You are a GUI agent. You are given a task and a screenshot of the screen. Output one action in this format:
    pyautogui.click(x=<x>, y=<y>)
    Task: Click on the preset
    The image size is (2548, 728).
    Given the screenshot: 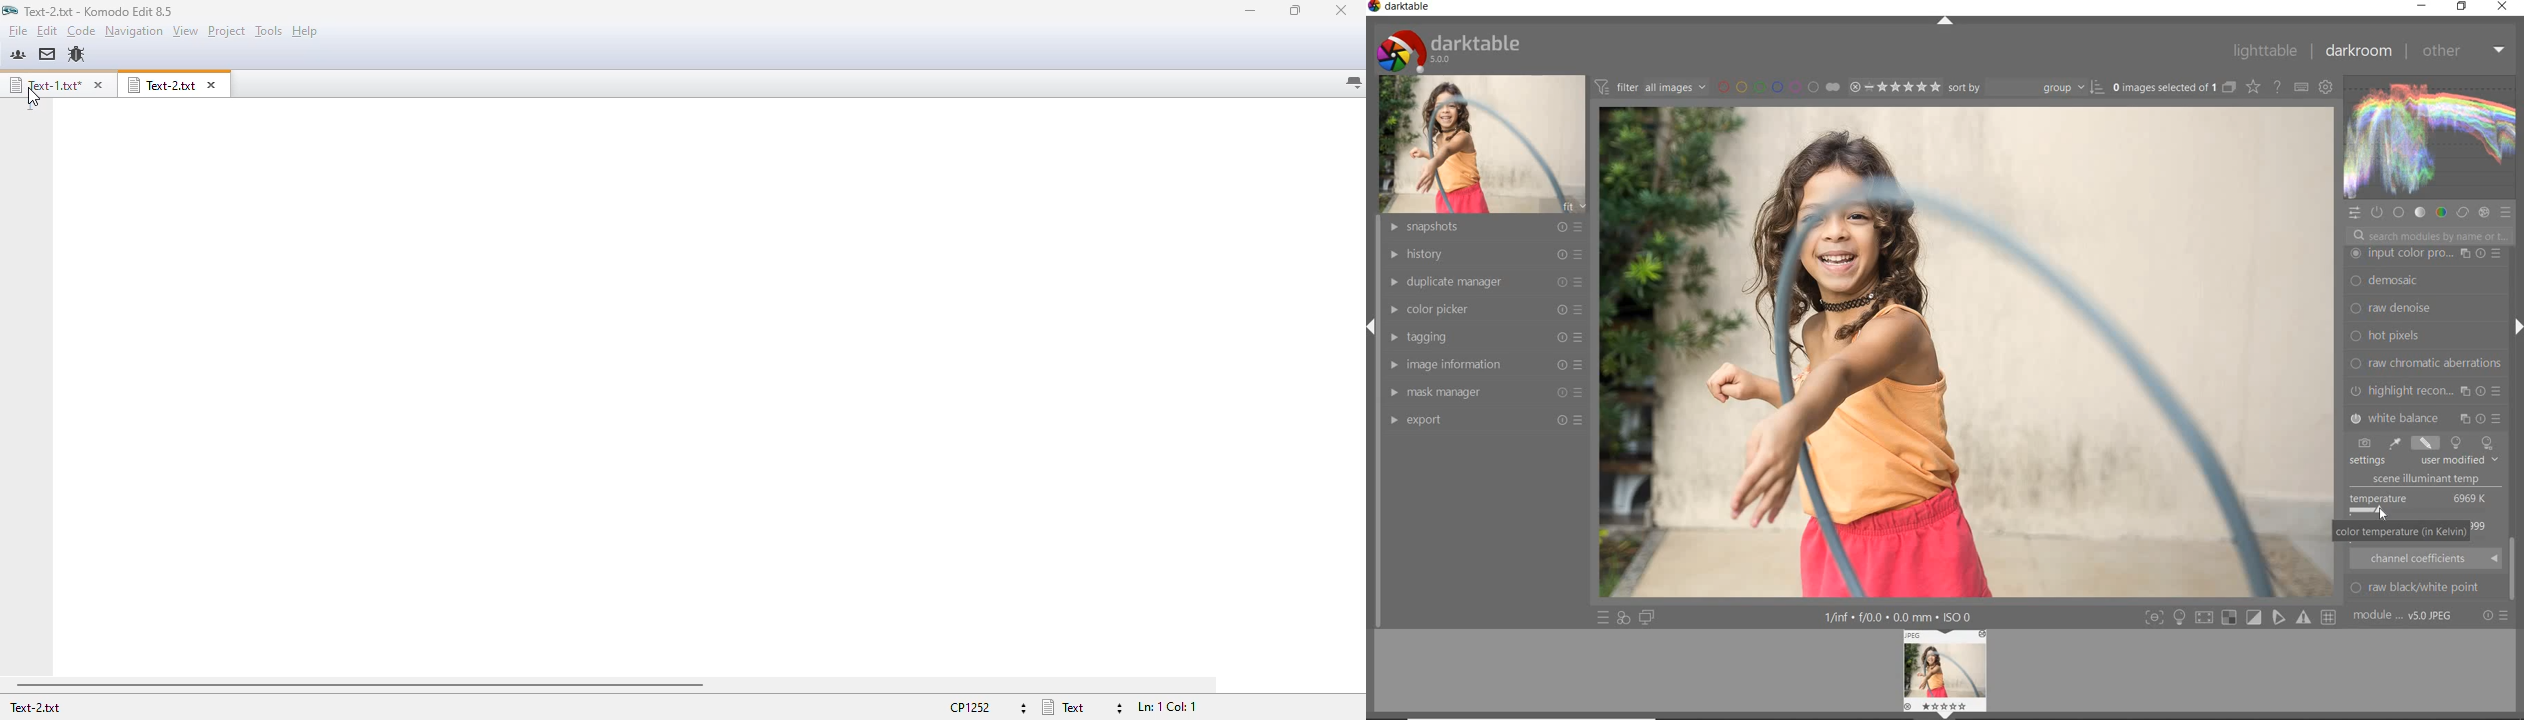 What is the action you would take?
    pyautogui.click(x=2508, y=215)
    